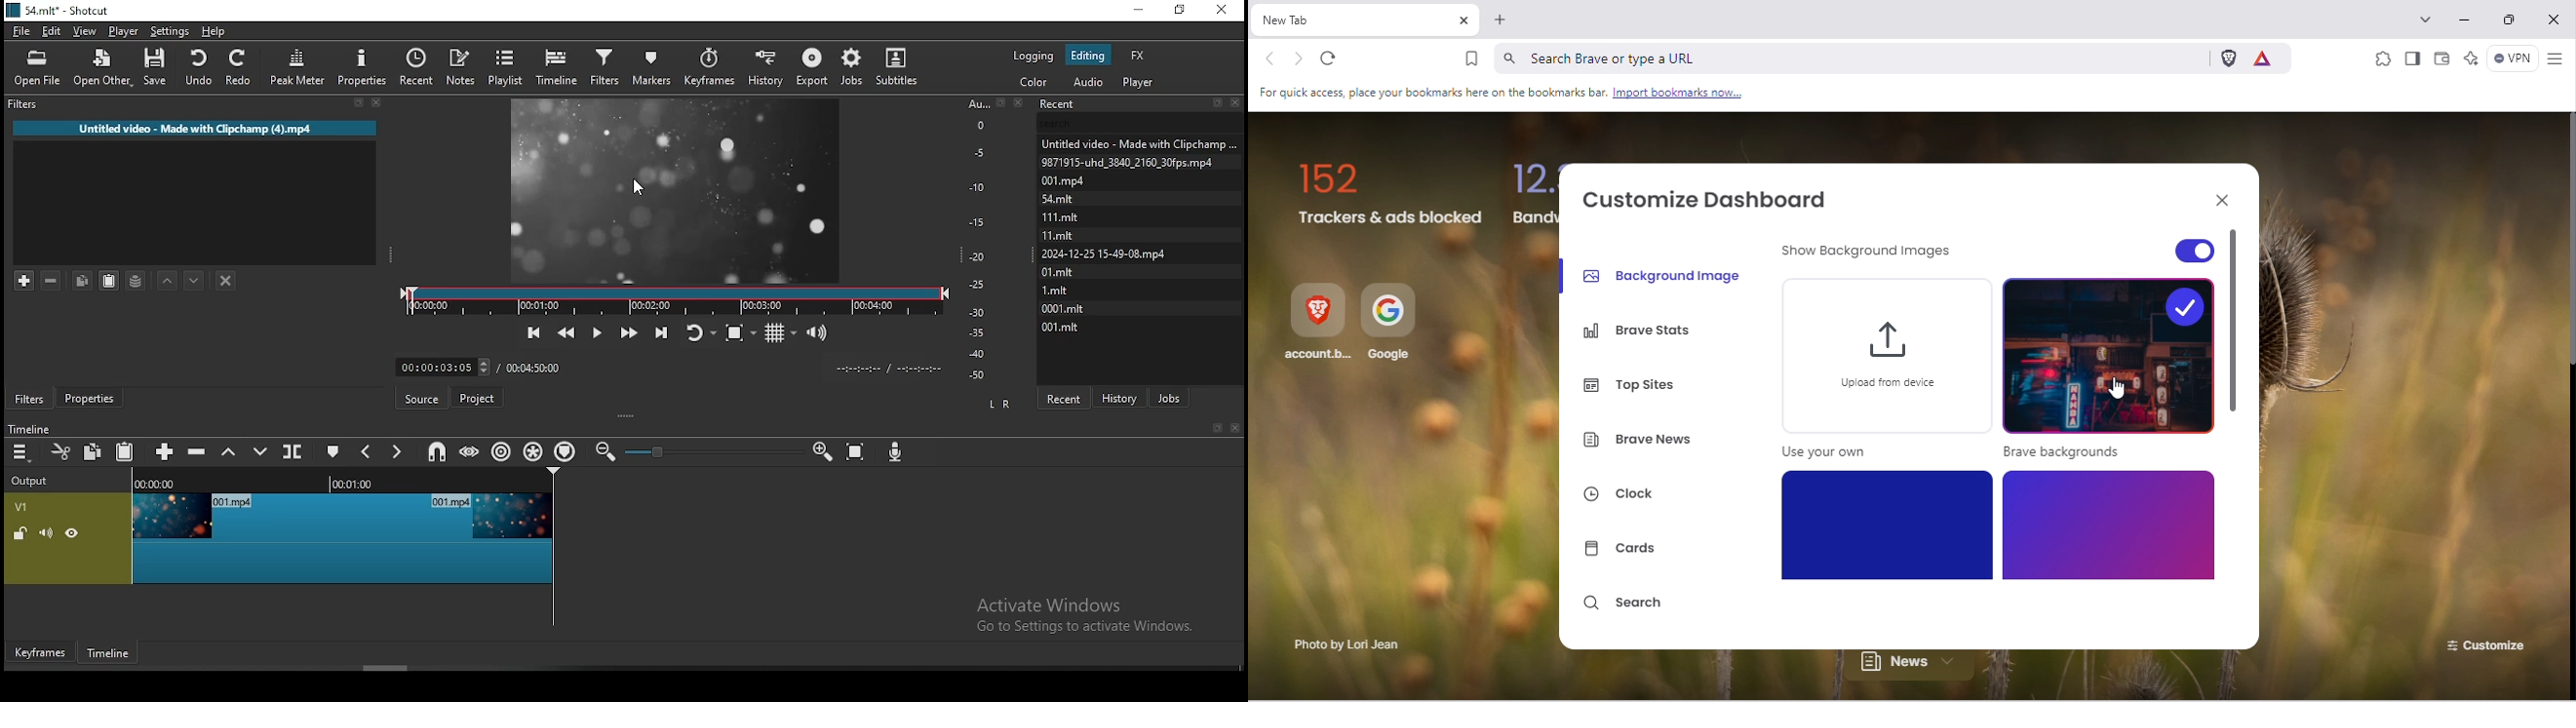 Image resolution: width=2576 pixels, height=728 pixels. What do you see at coordinates (1058, 198) in the screenshot?
I see `files` at bounding box center [1058, 198].